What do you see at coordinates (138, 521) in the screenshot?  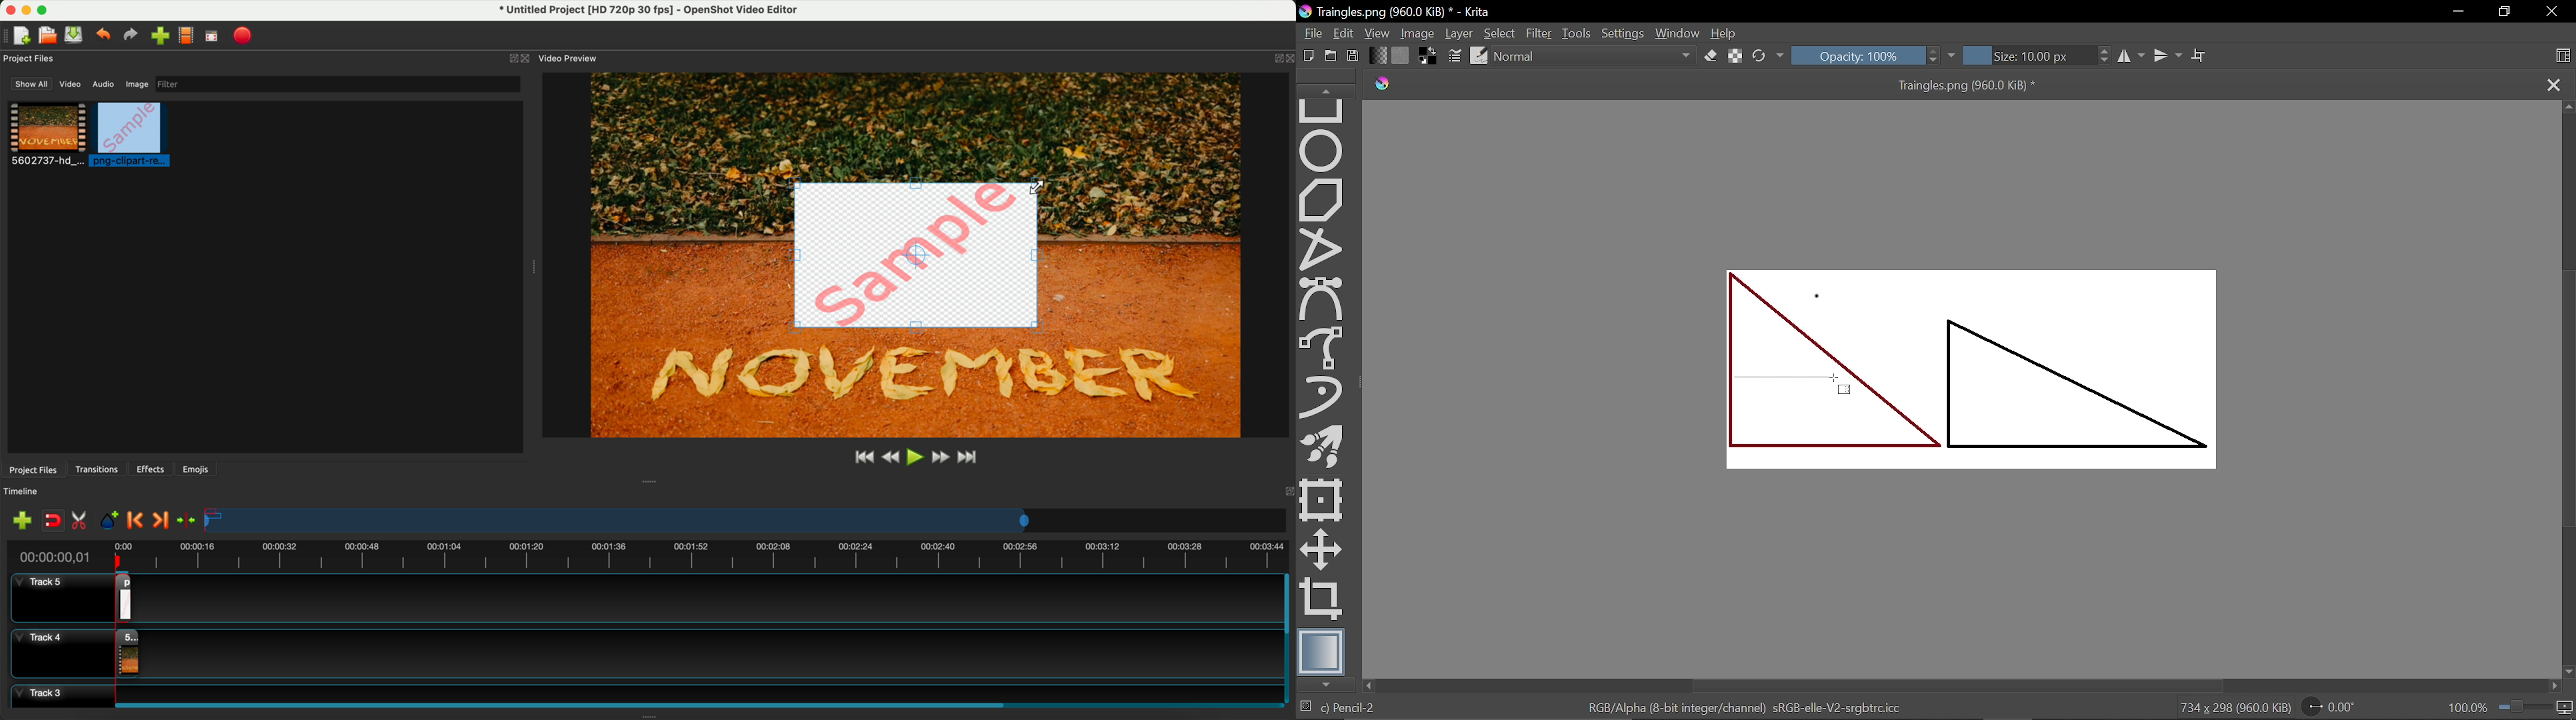 I see `previous marker` at bounding box center [138, 521].